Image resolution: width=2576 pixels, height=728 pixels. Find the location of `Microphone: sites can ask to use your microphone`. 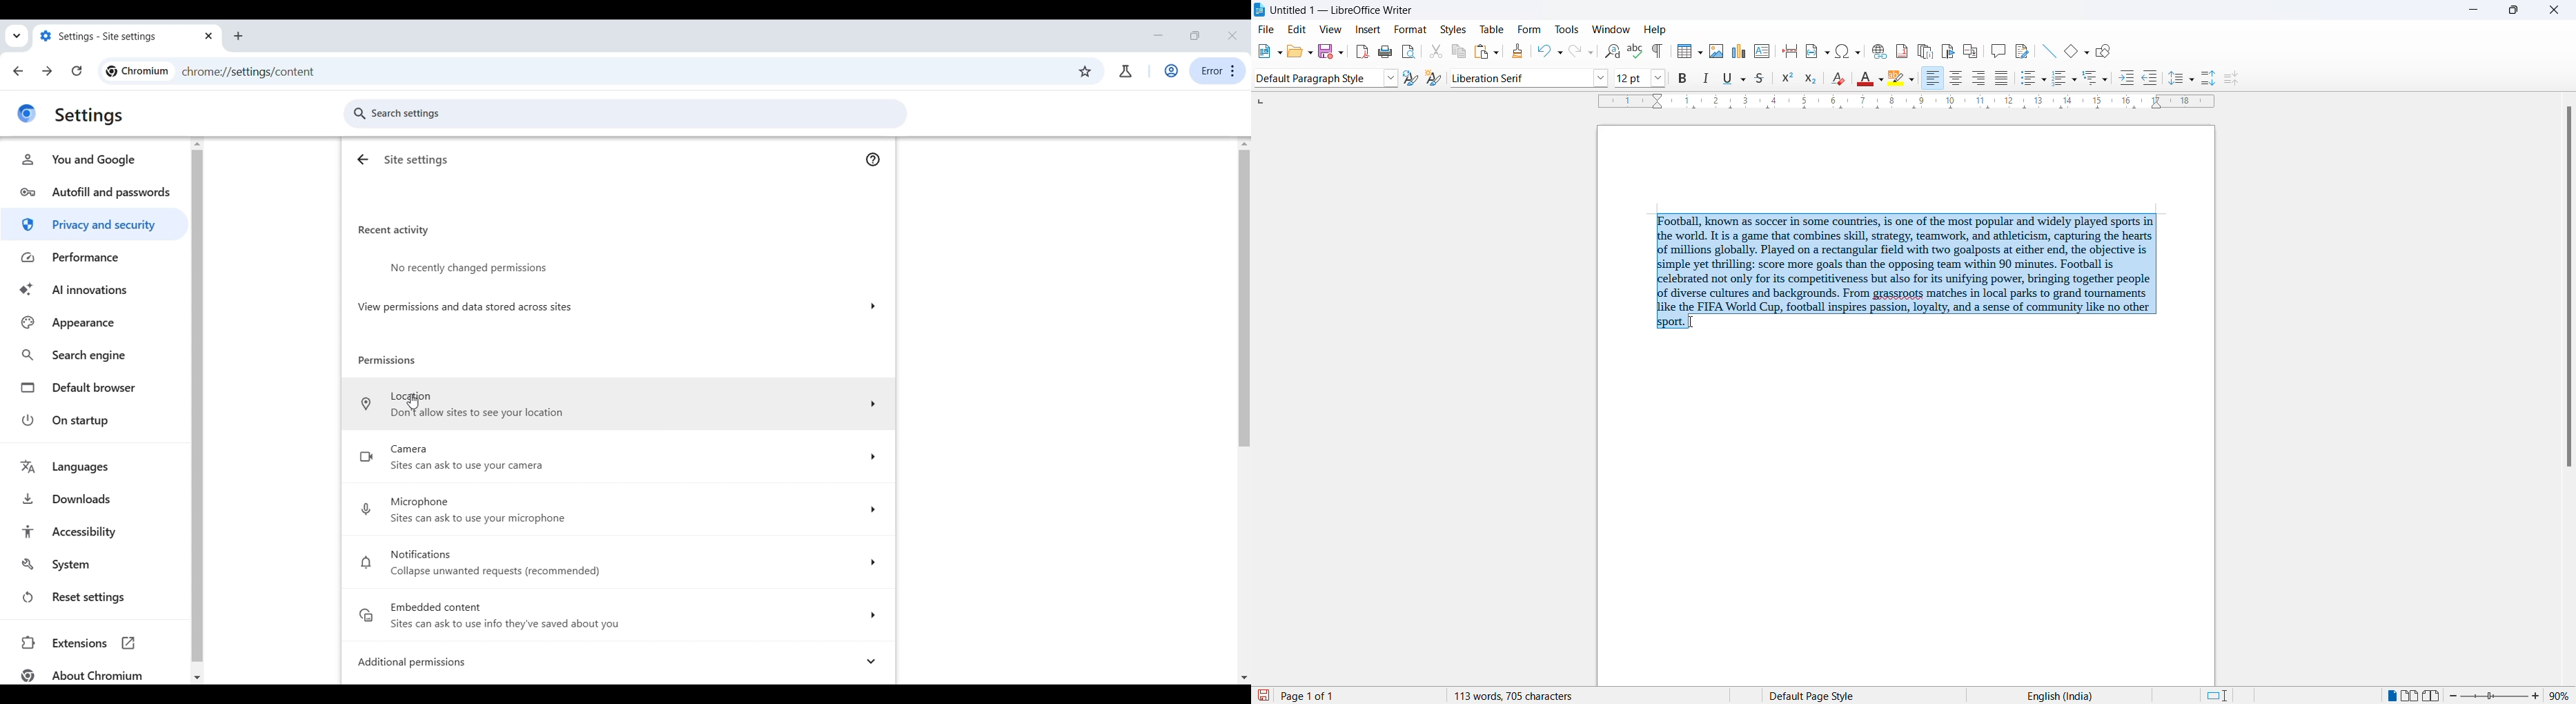

Microphone: sites can ask to use your microphone is located at coordinates (616, 510).